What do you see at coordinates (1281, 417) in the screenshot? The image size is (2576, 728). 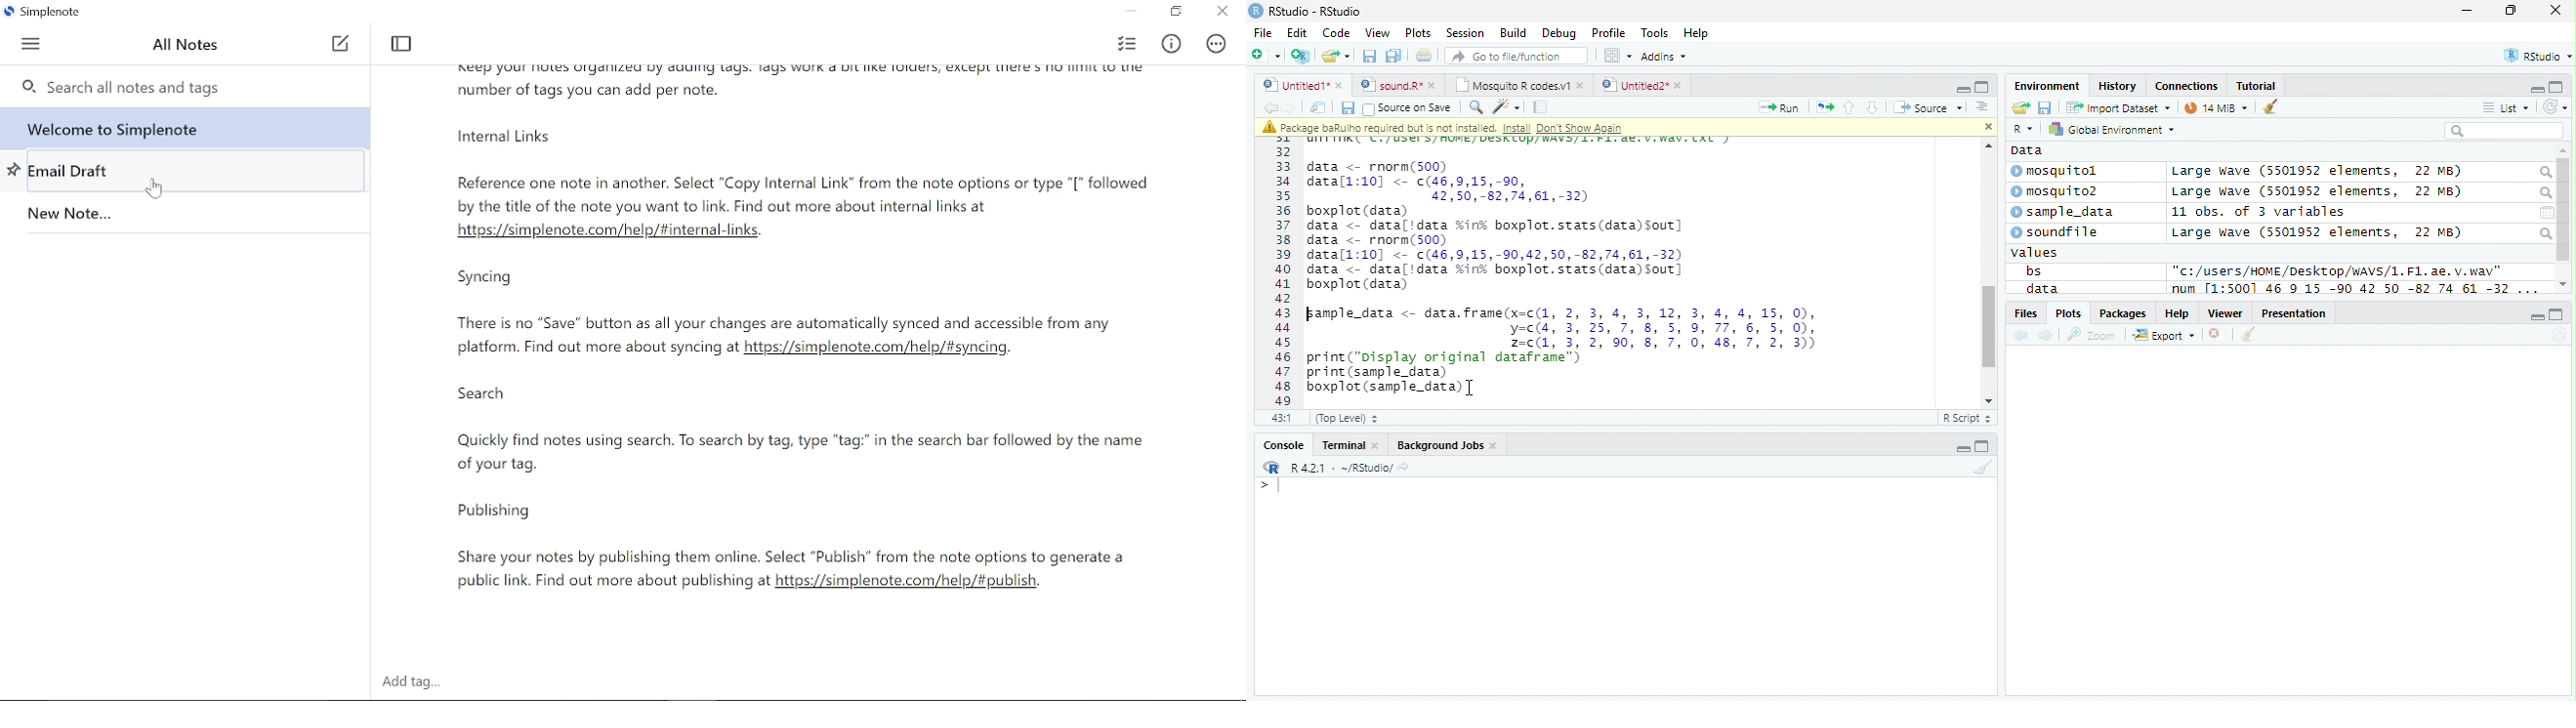 I see `43:1` at bounding box center [1281, 417].